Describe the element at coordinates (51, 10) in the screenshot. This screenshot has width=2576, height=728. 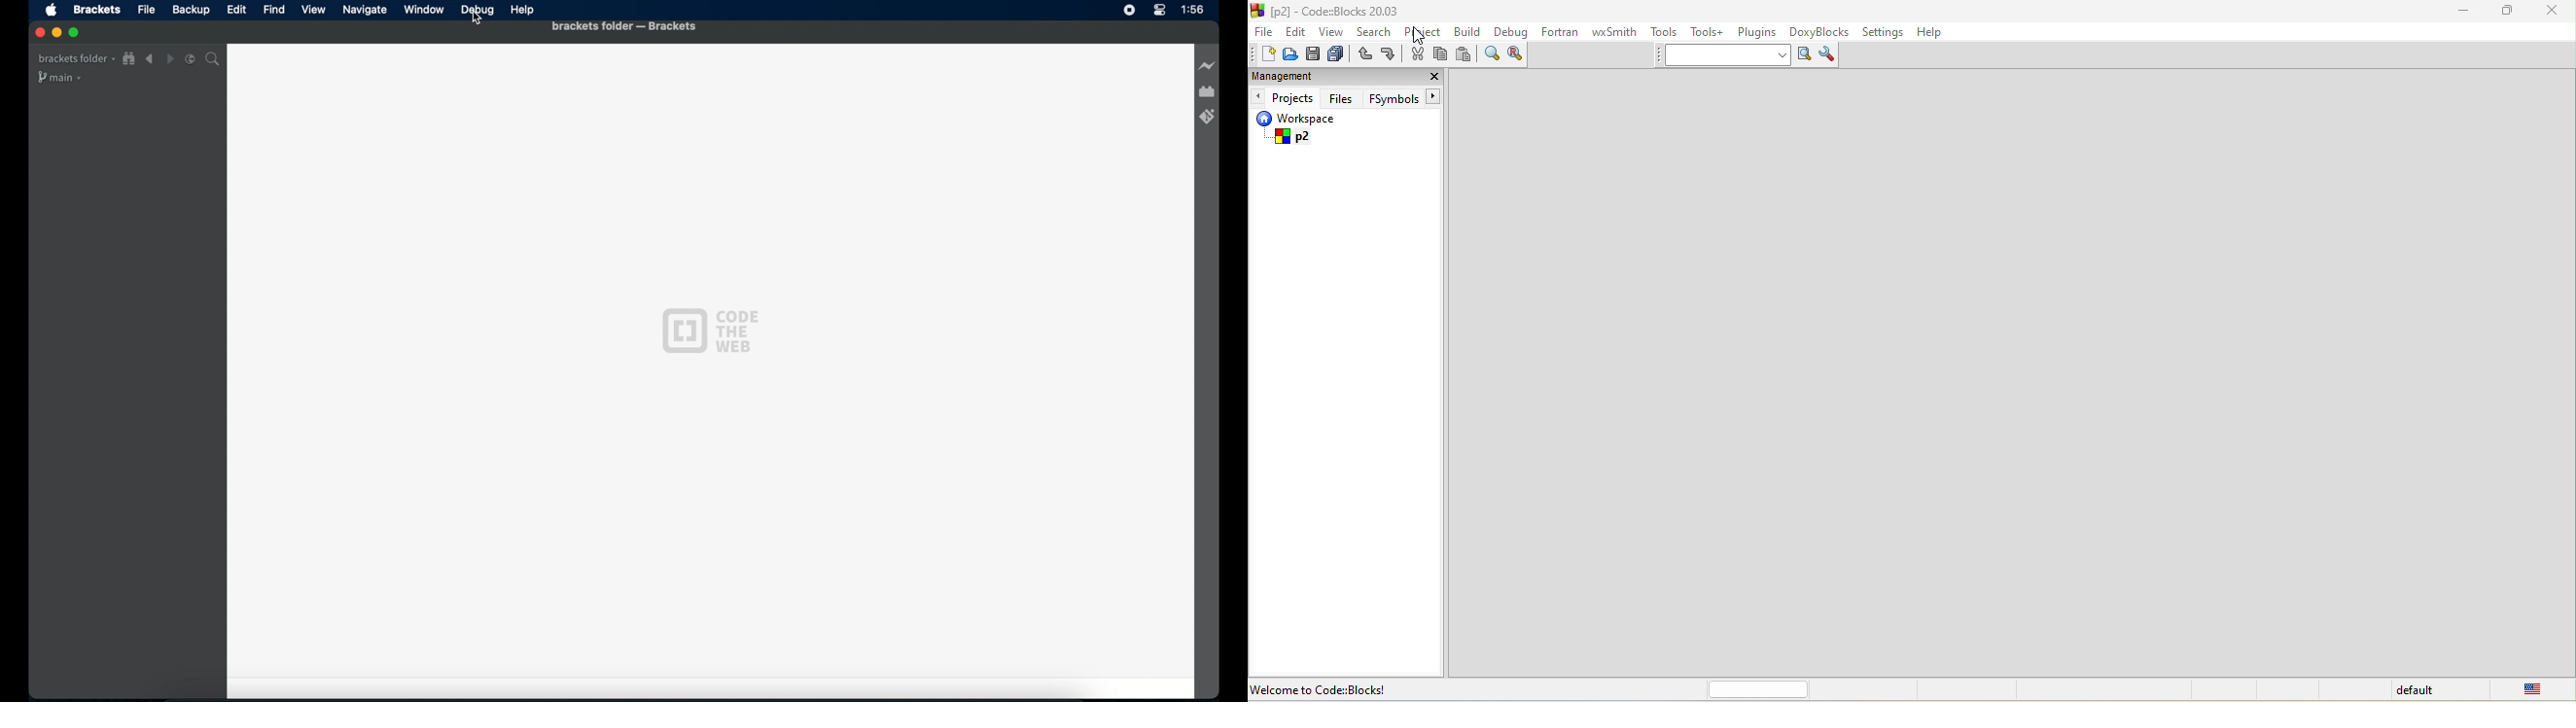
I see `apple icon` at that location.